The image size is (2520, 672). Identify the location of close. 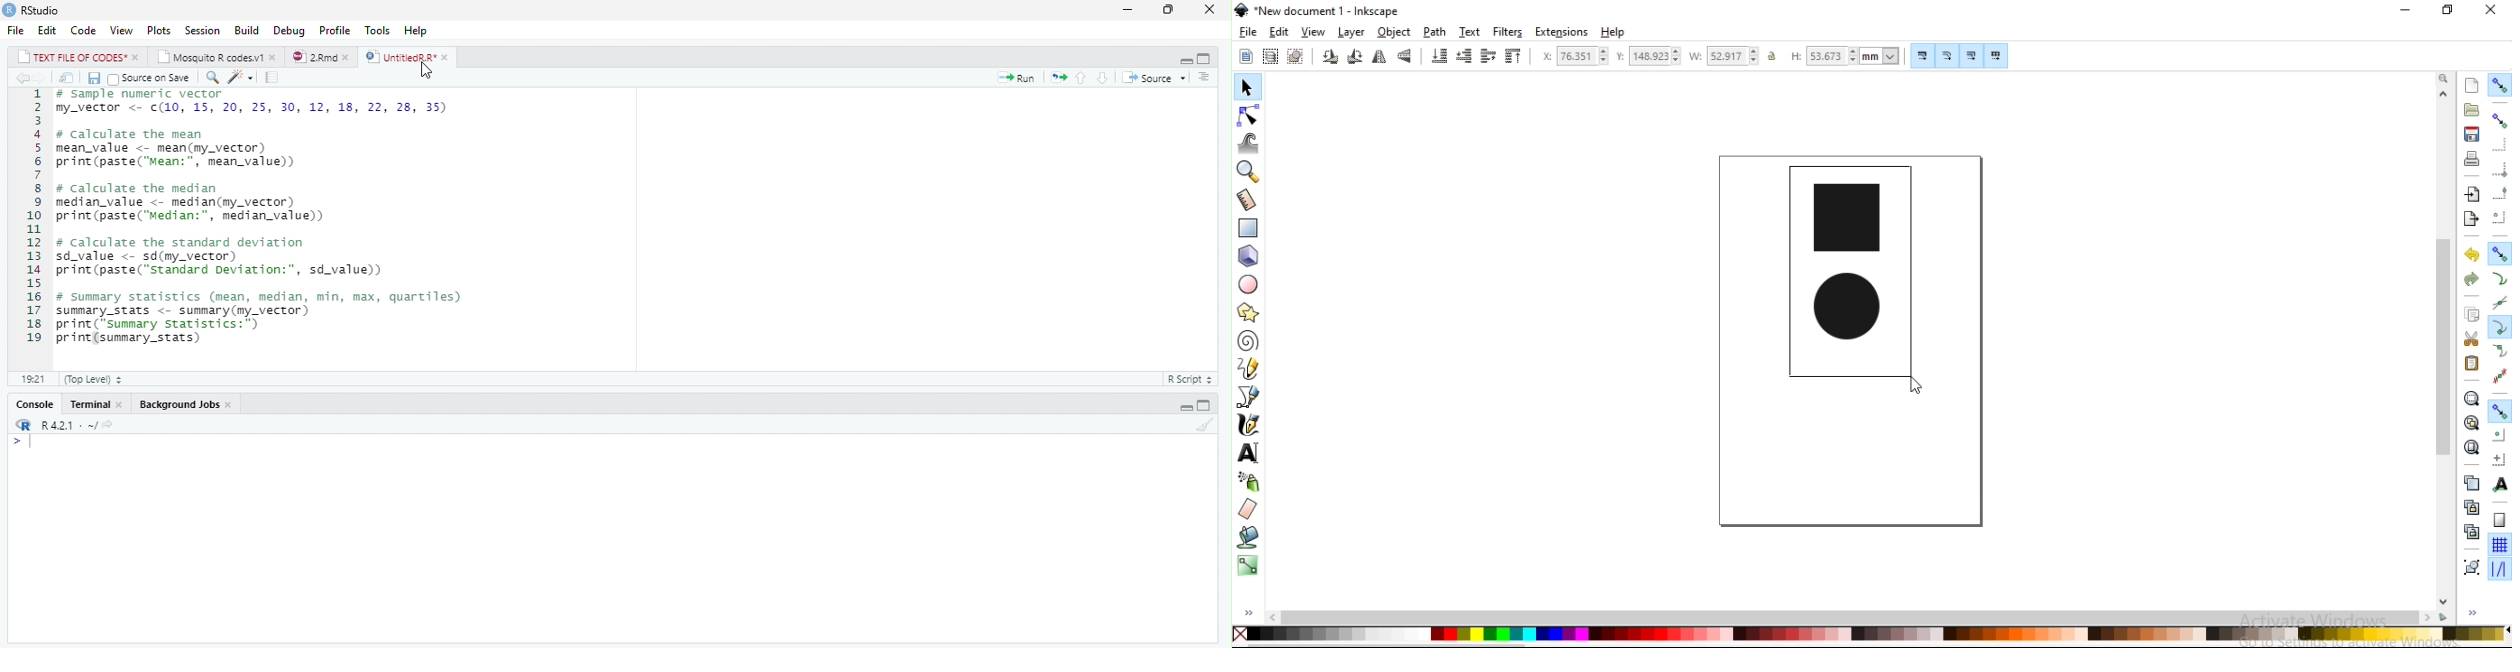
(448, 58).